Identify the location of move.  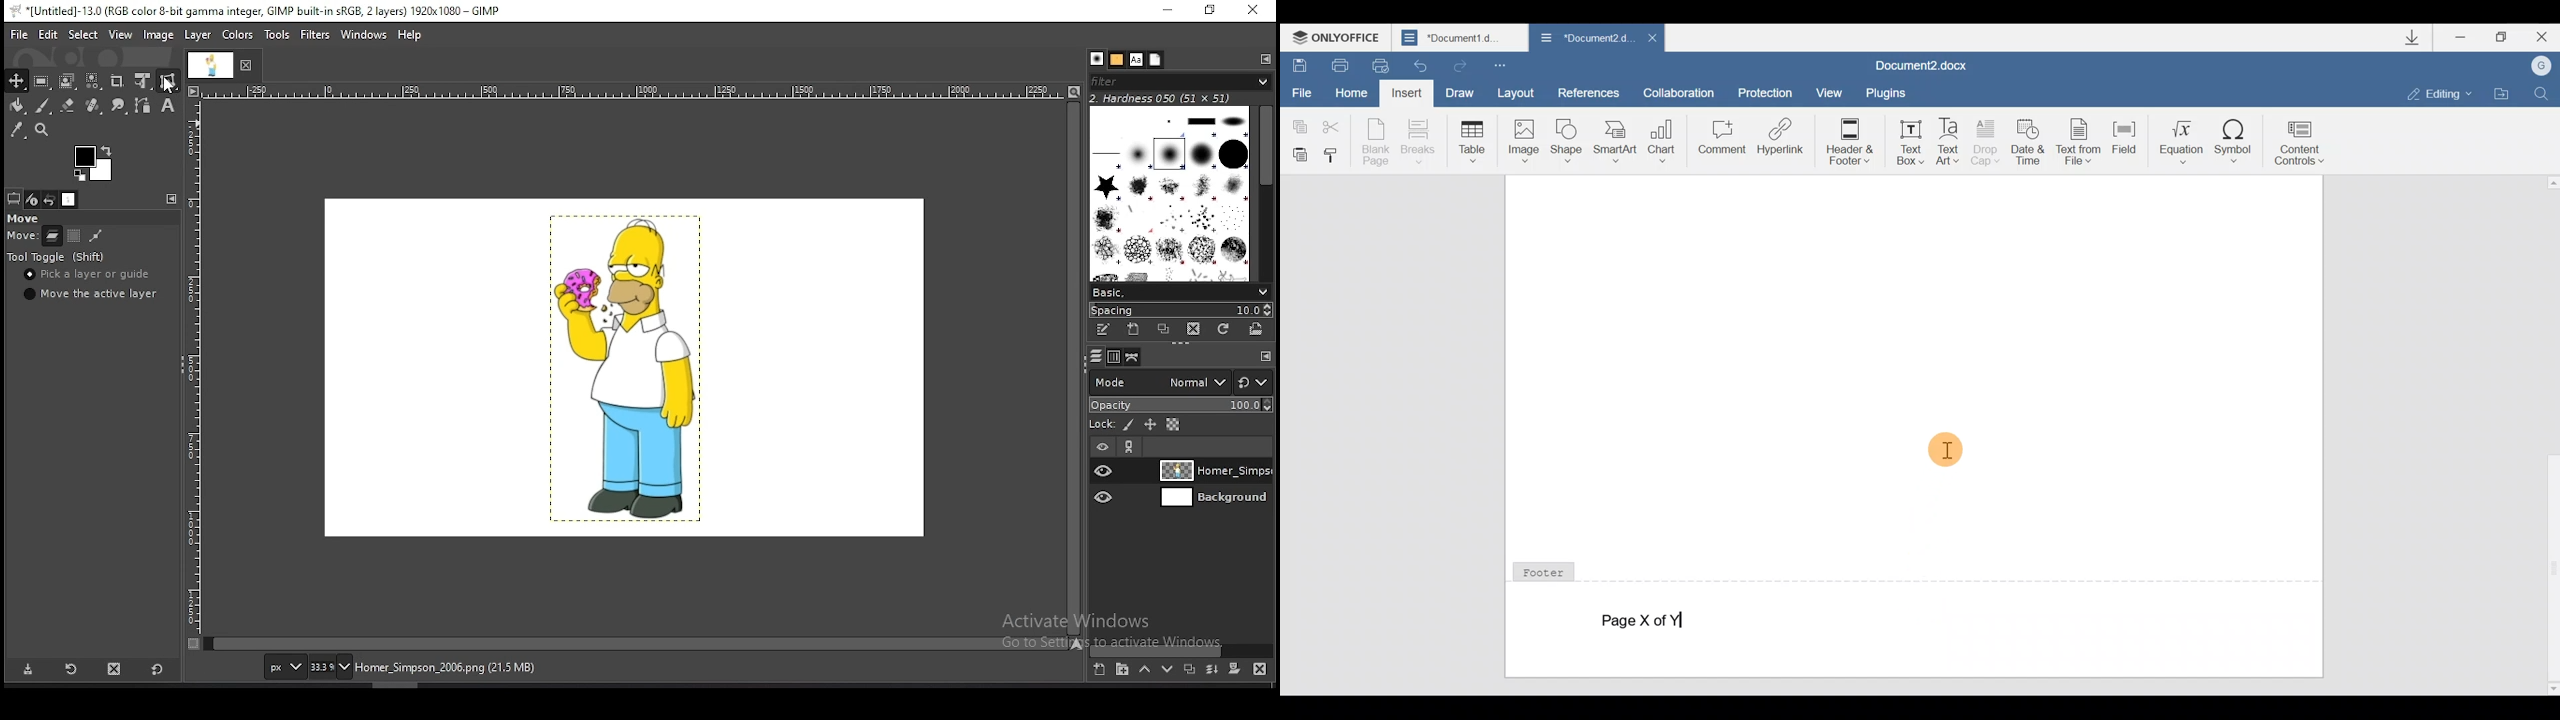
(21, 217).